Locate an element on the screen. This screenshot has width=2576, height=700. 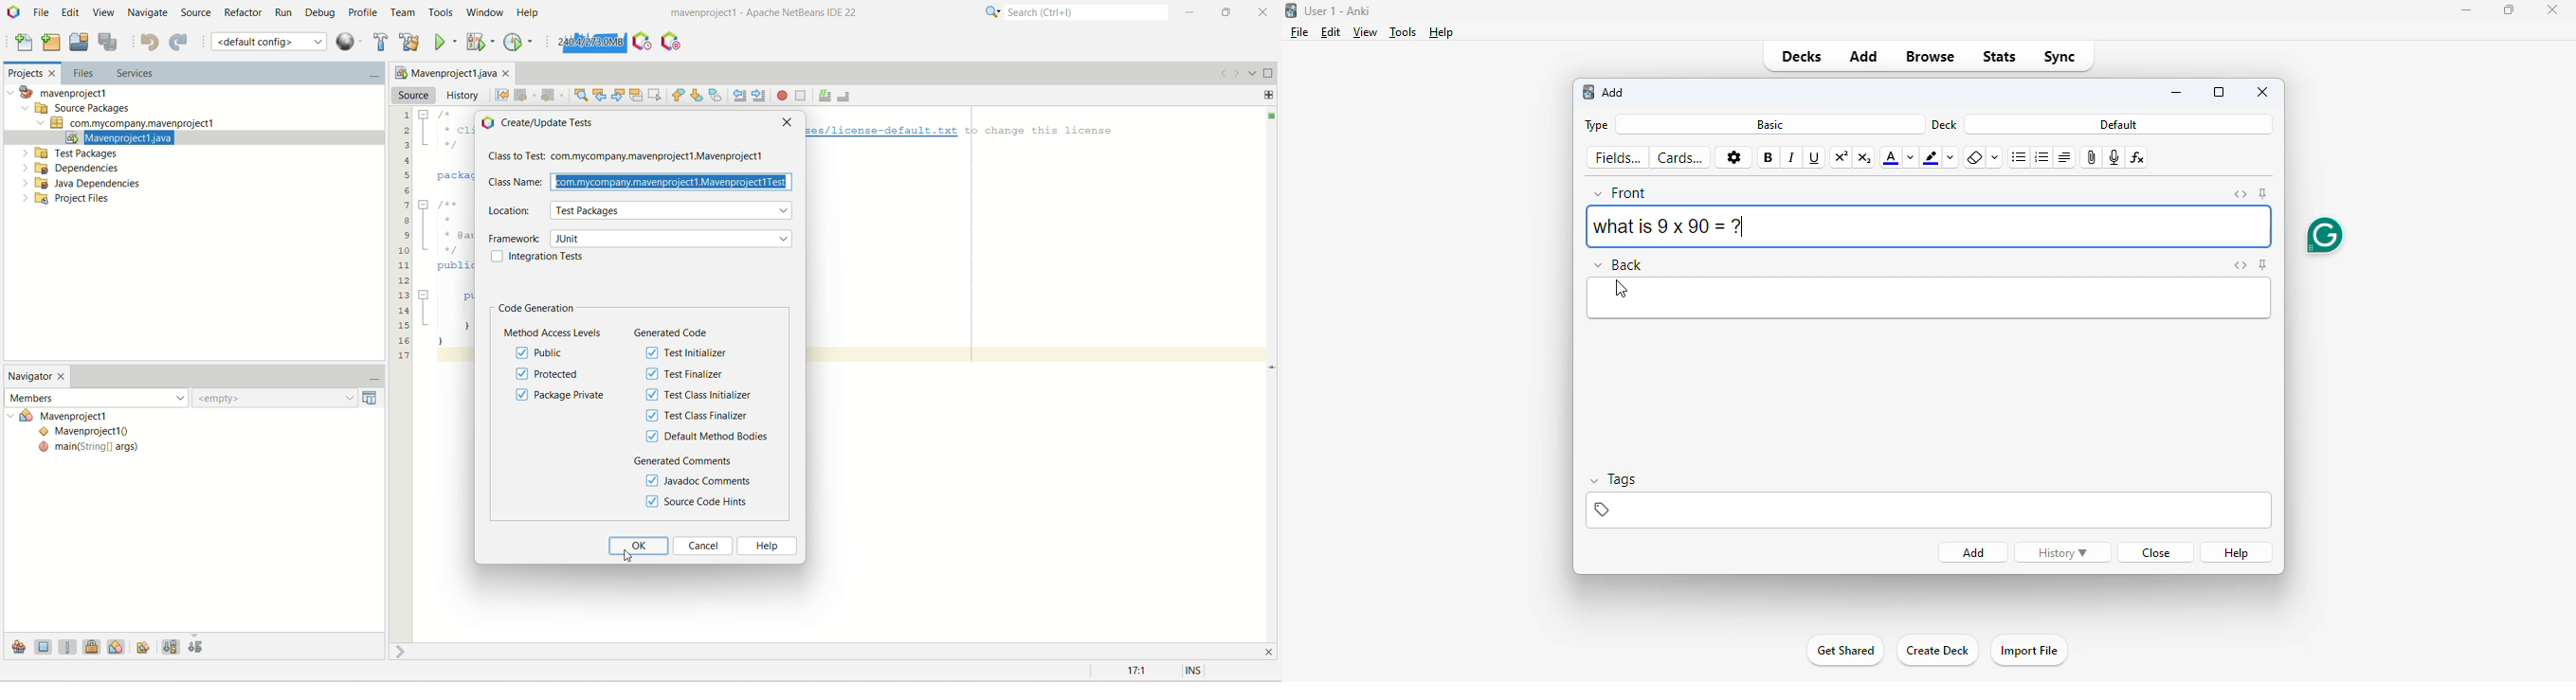
toggle sticky is located at coordinates (2263, 194).